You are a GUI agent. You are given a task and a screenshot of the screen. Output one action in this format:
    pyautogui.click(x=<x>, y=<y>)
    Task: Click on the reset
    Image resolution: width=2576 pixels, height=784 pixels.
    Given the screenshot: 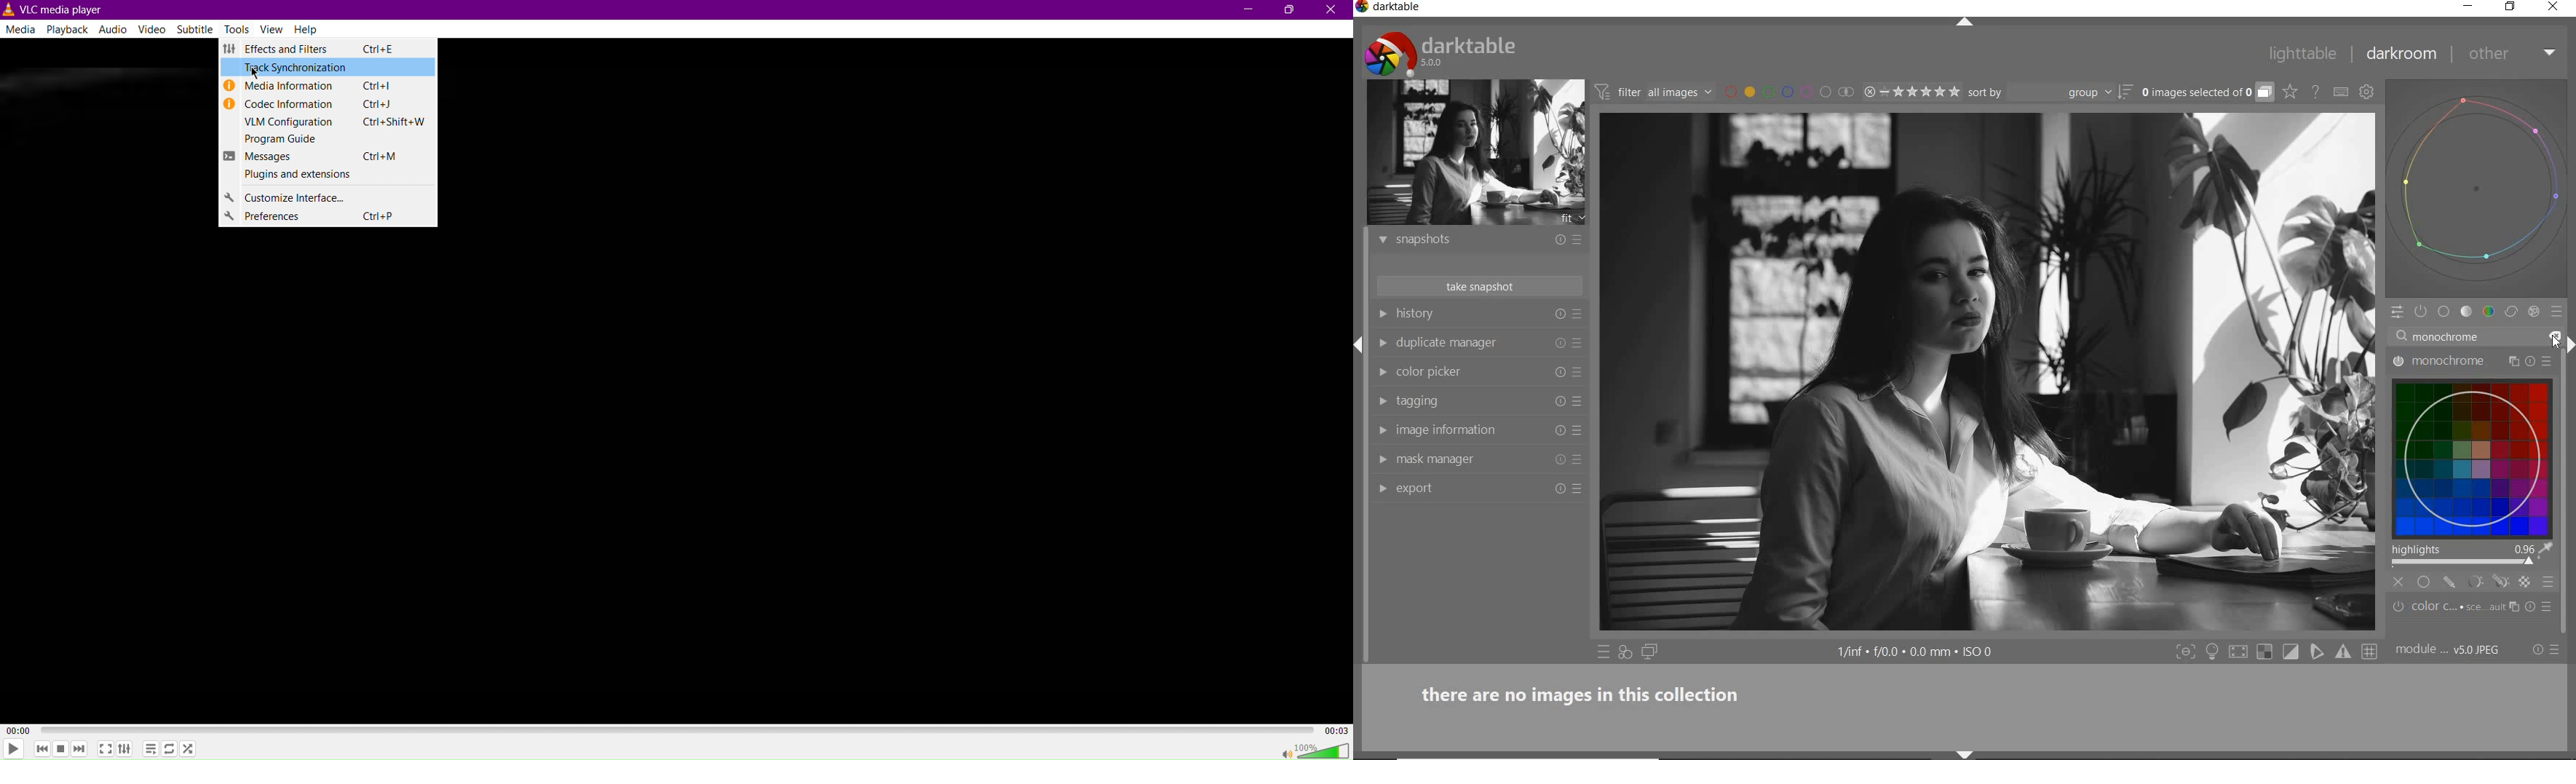 What is the action you would take?
    pyautogui.click(x=1556, y=242)
    